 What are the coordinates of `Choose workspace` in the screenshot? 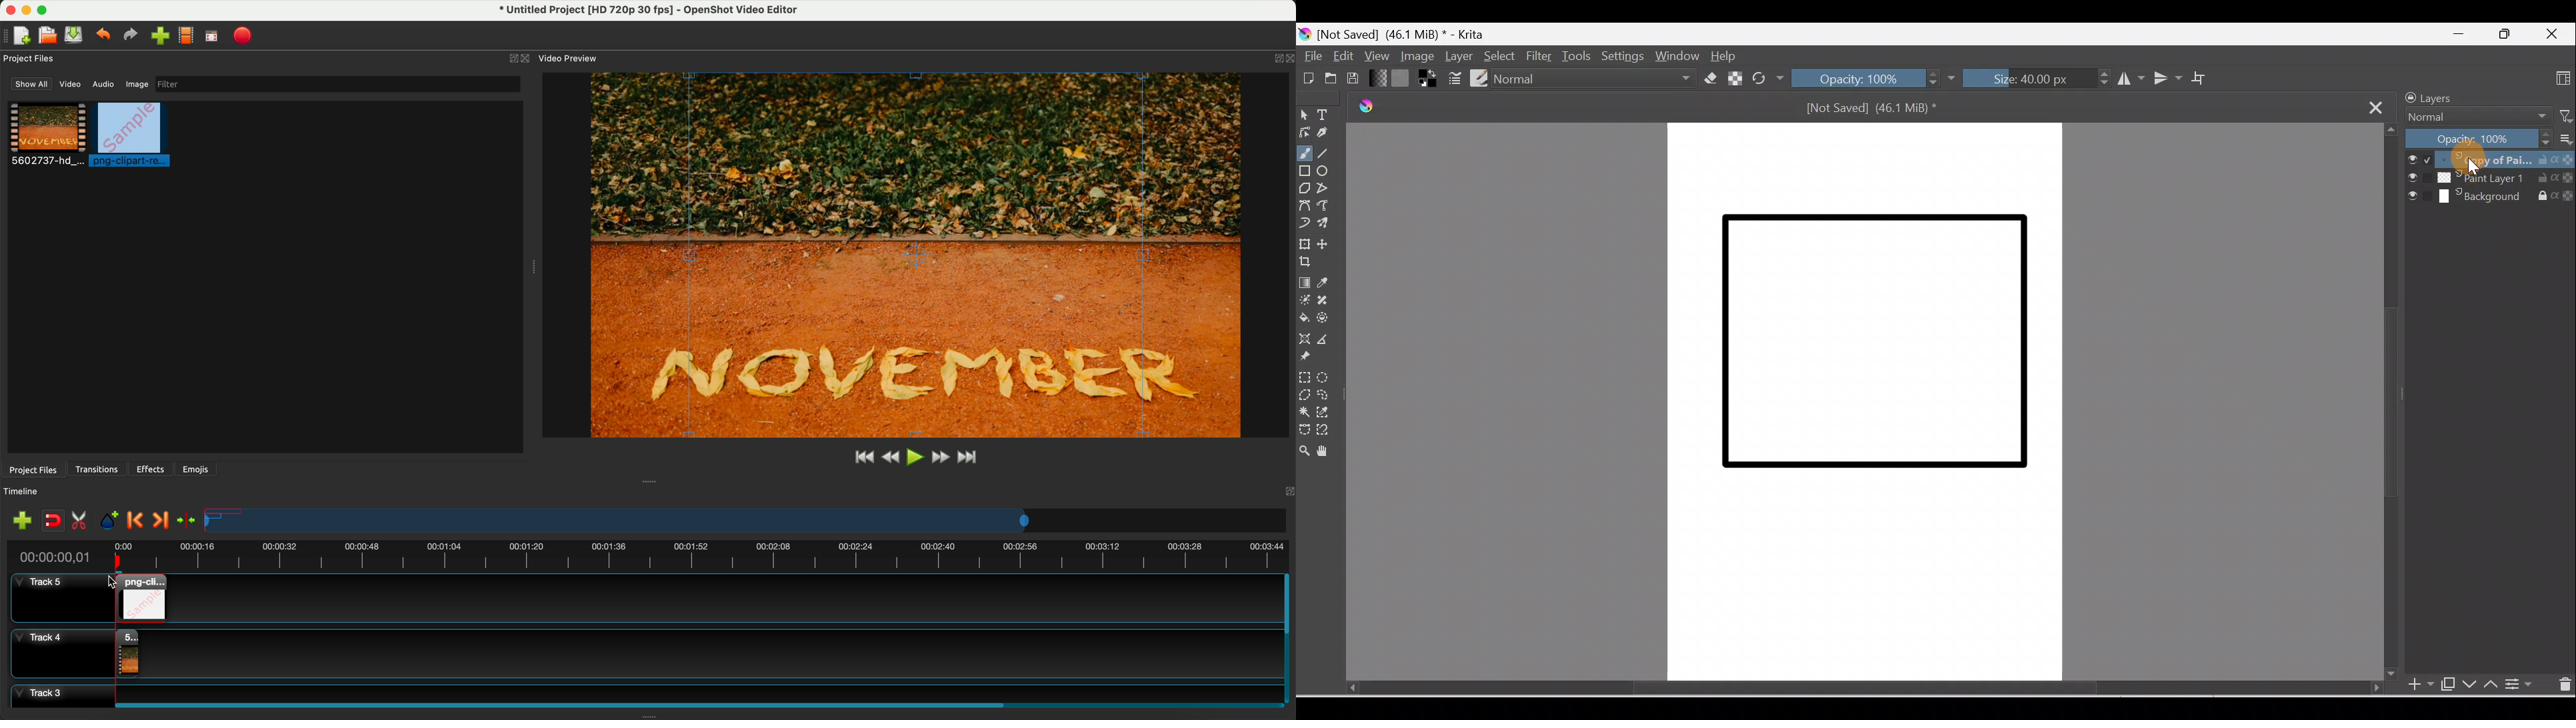 It's located at (2561, 80).